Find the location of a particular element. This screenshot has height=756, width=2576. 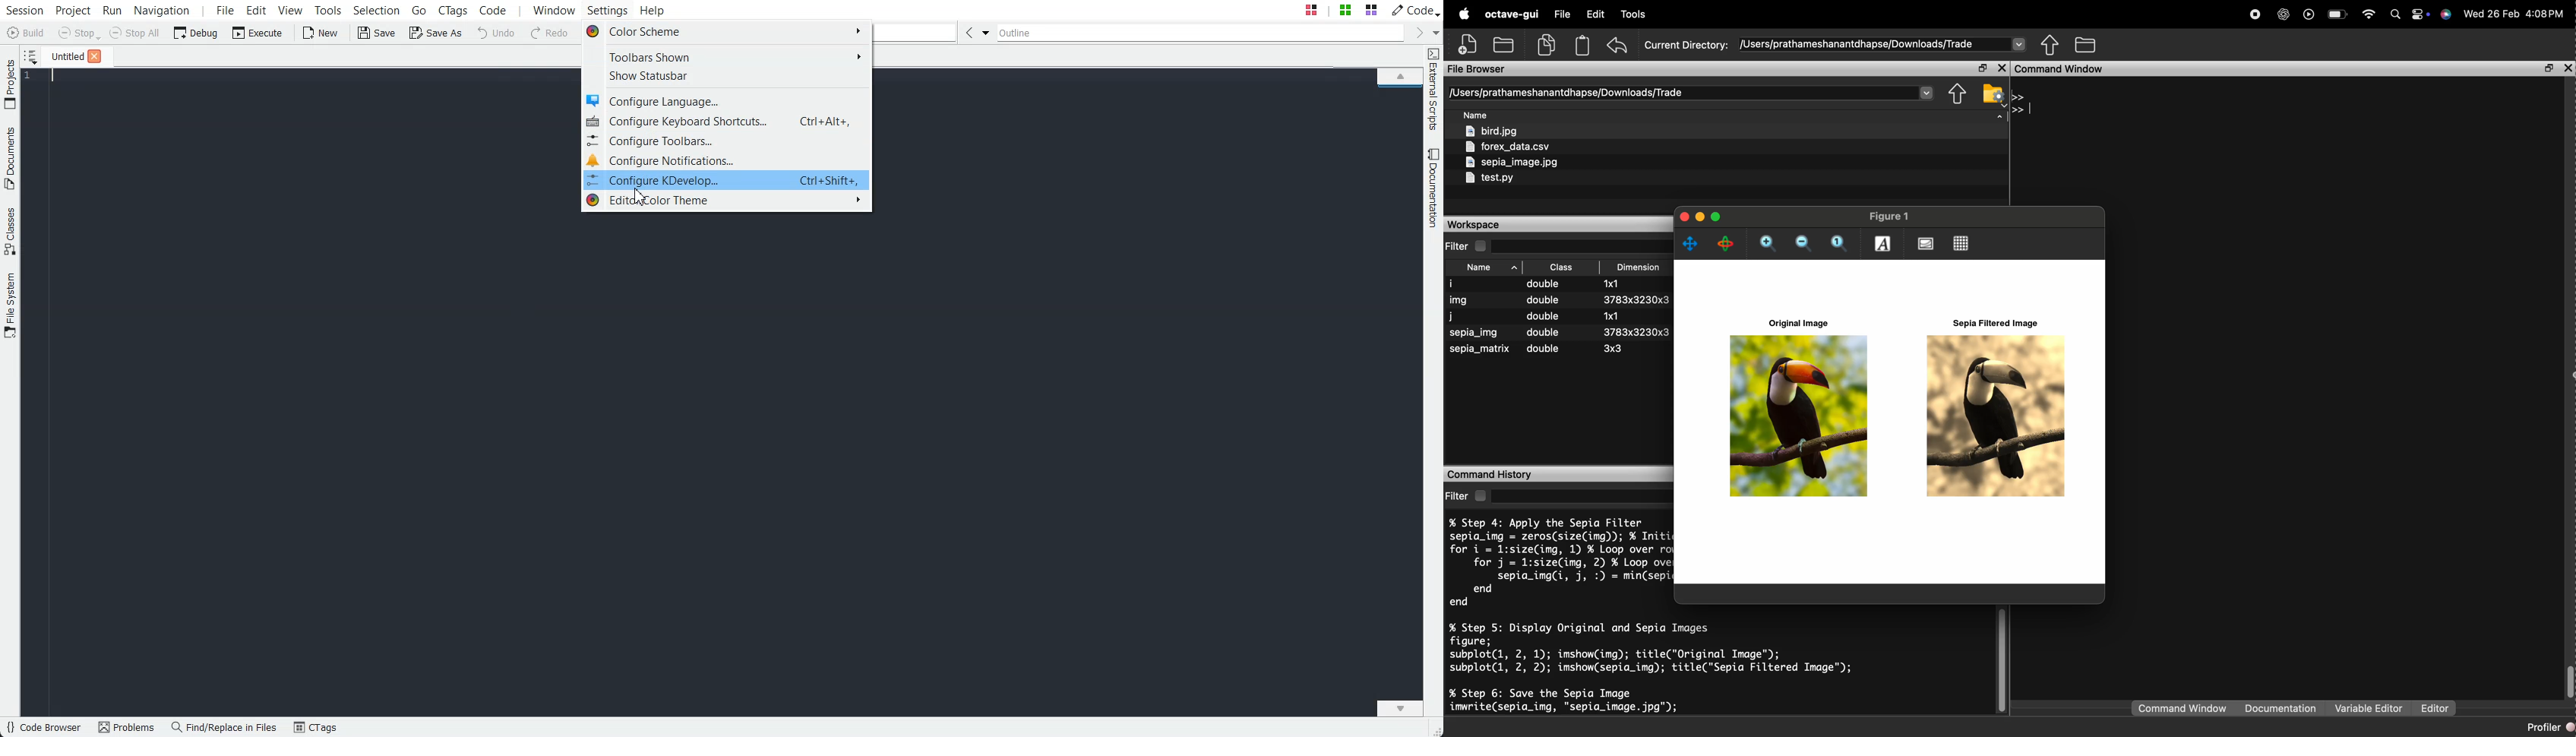

copy is located at coordinates (1545, 45).